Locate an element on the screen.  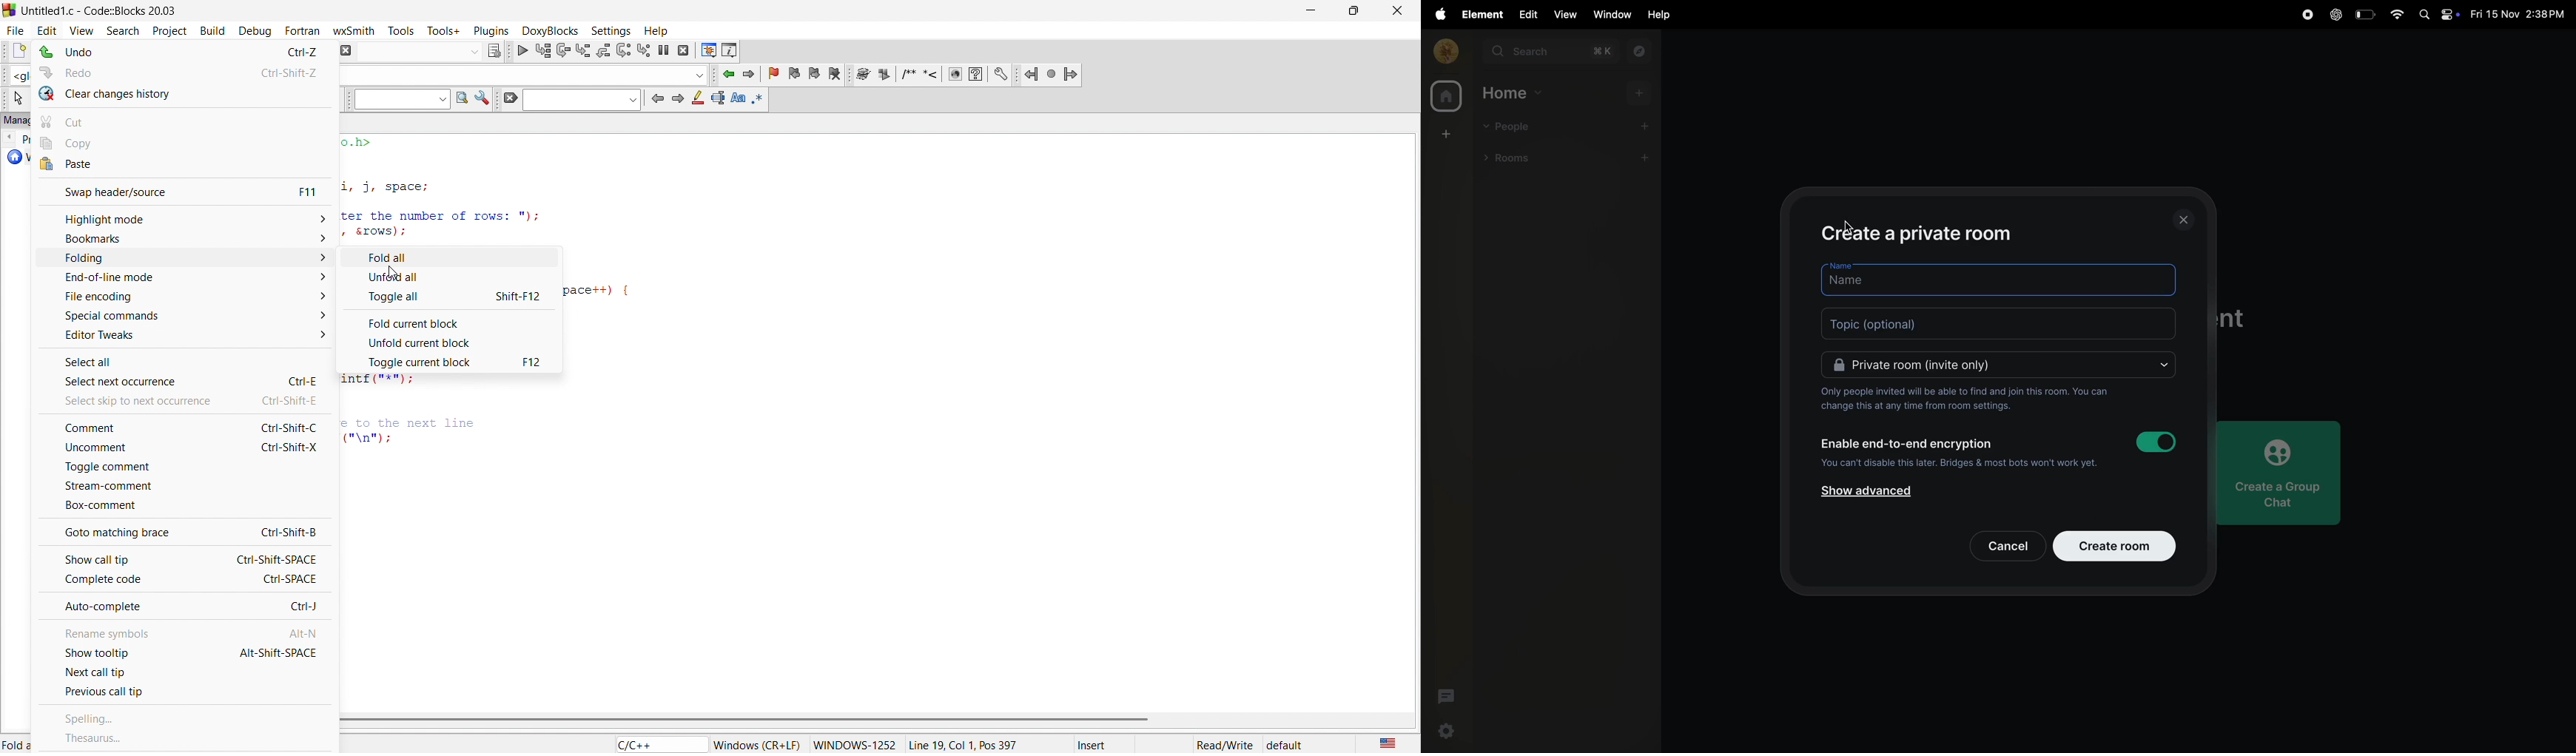
step into instructions is located at coordinates (645, 50).